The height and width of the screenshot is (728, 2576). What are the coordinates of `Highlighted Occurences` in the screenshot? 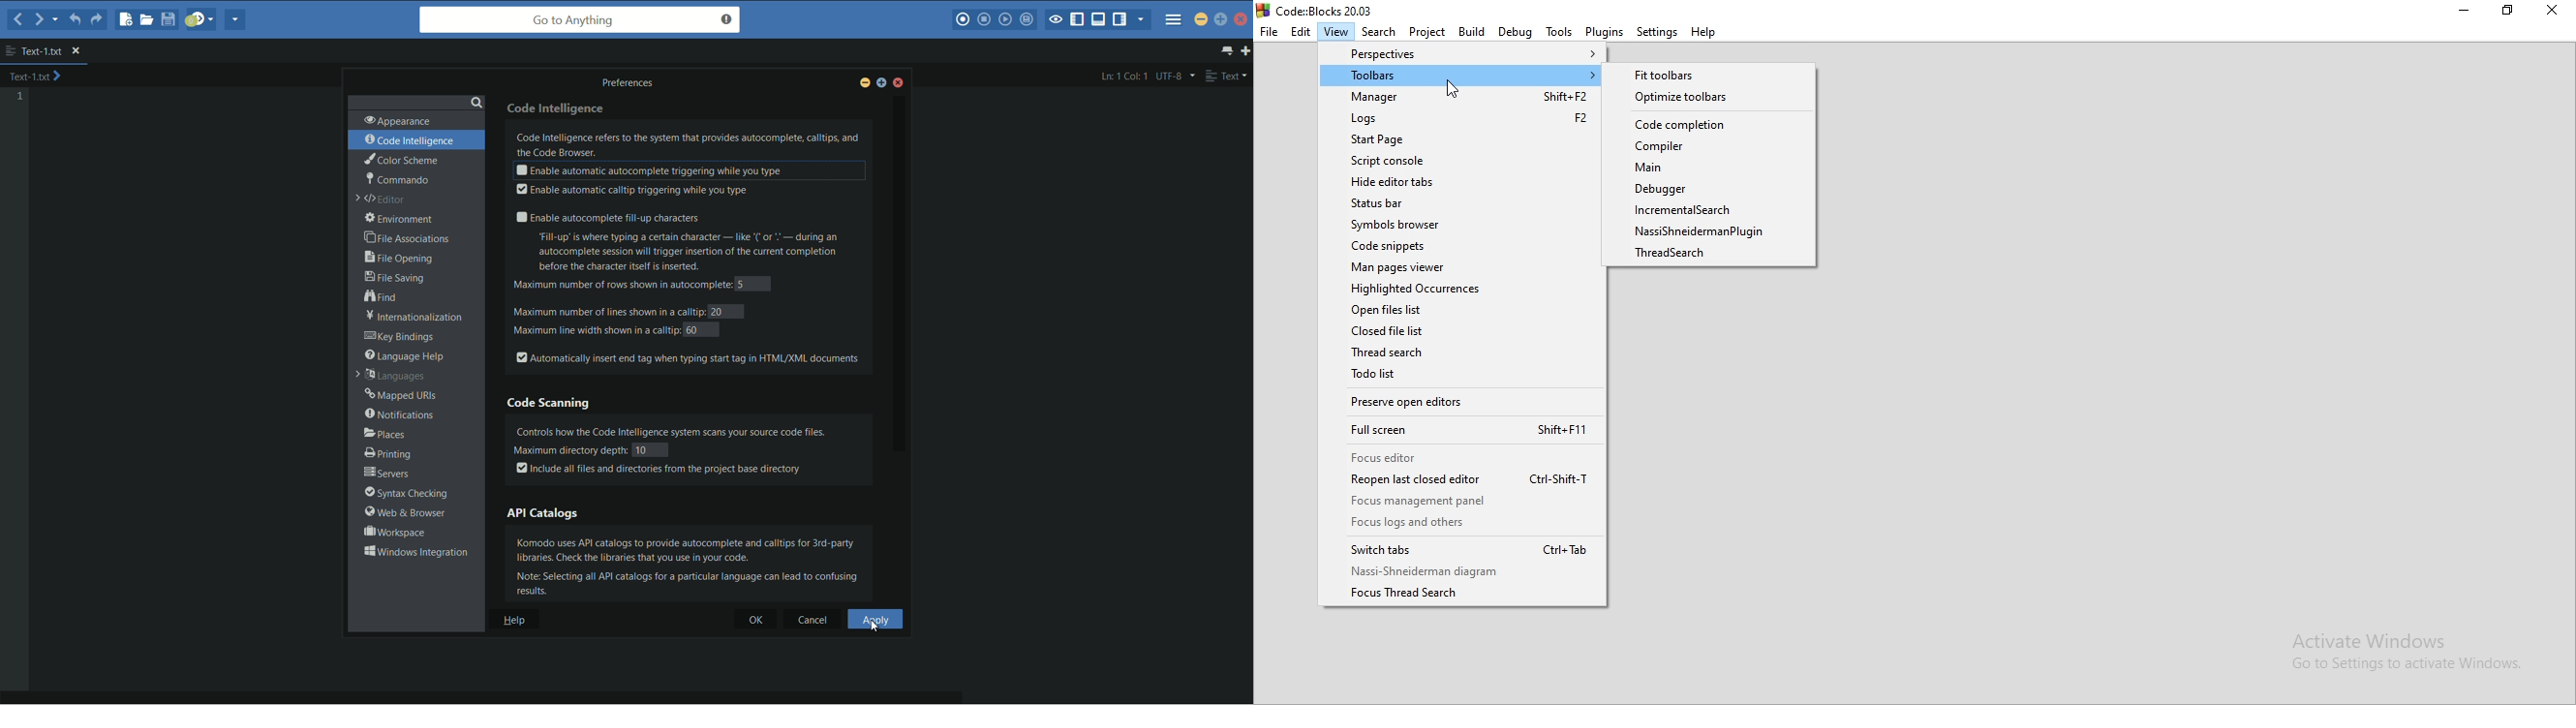 It's located at (1464, 288).